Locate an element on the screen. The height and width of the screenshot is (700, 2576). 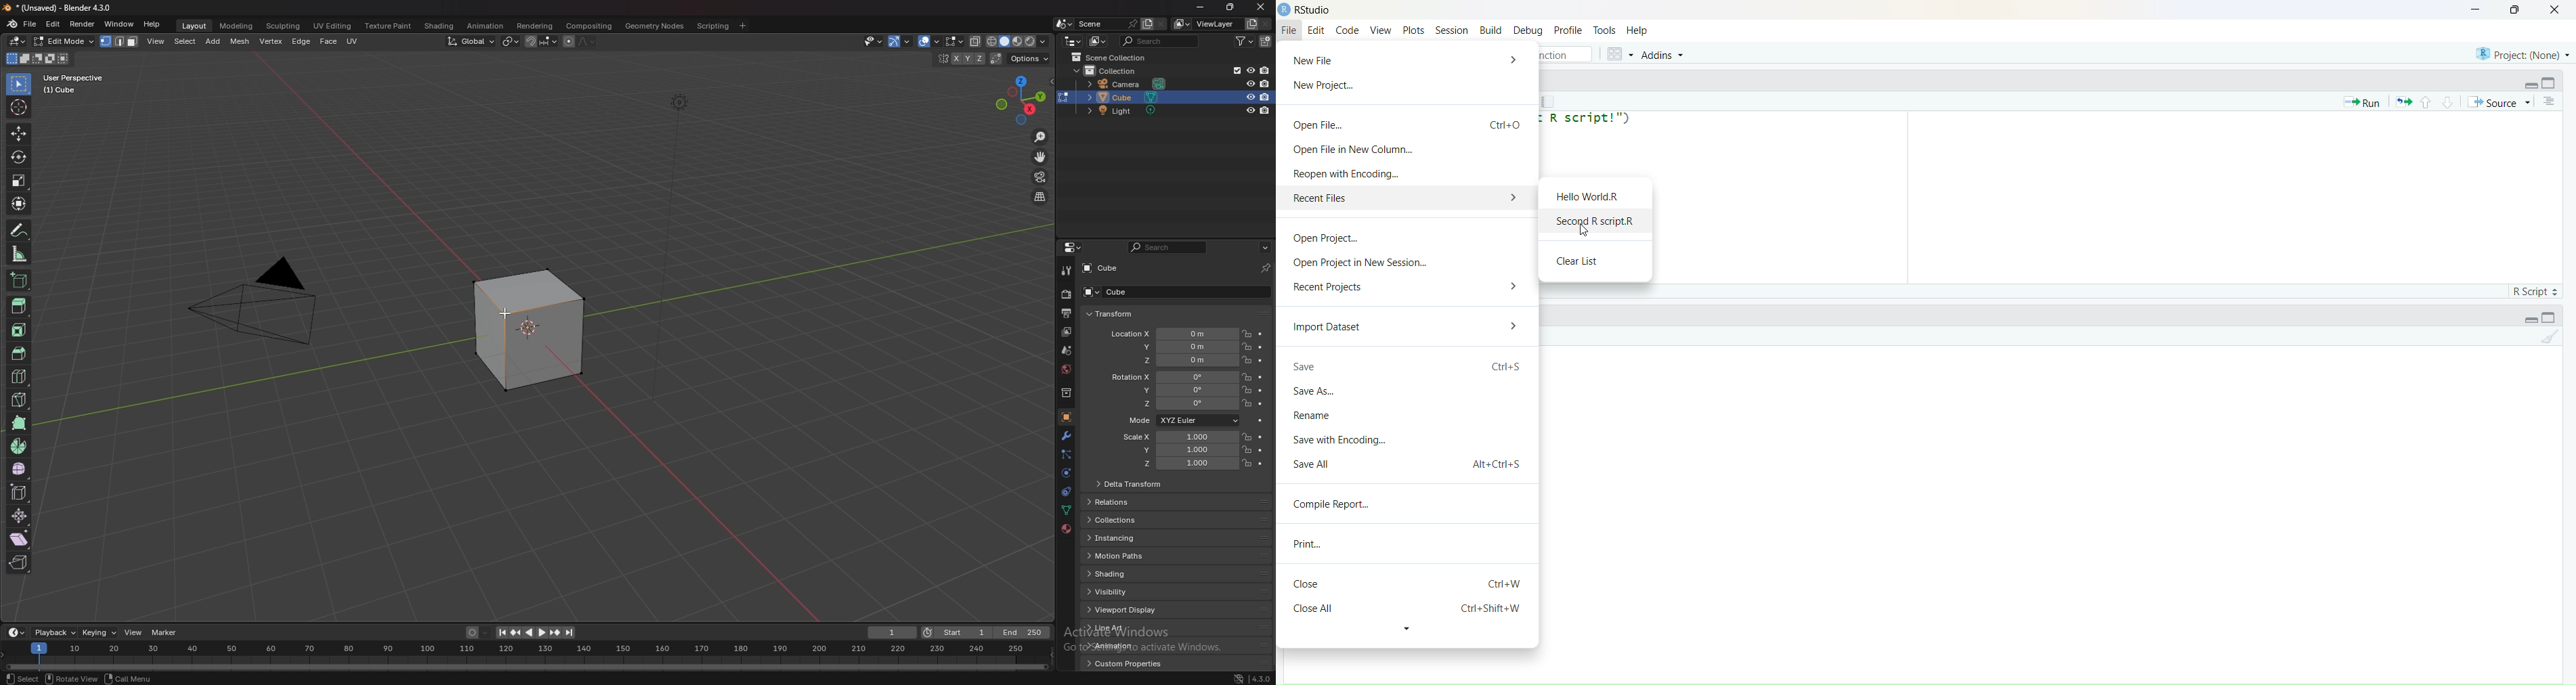
Save All Alt + Ctrl + S is located at coordinates (1408, 462).